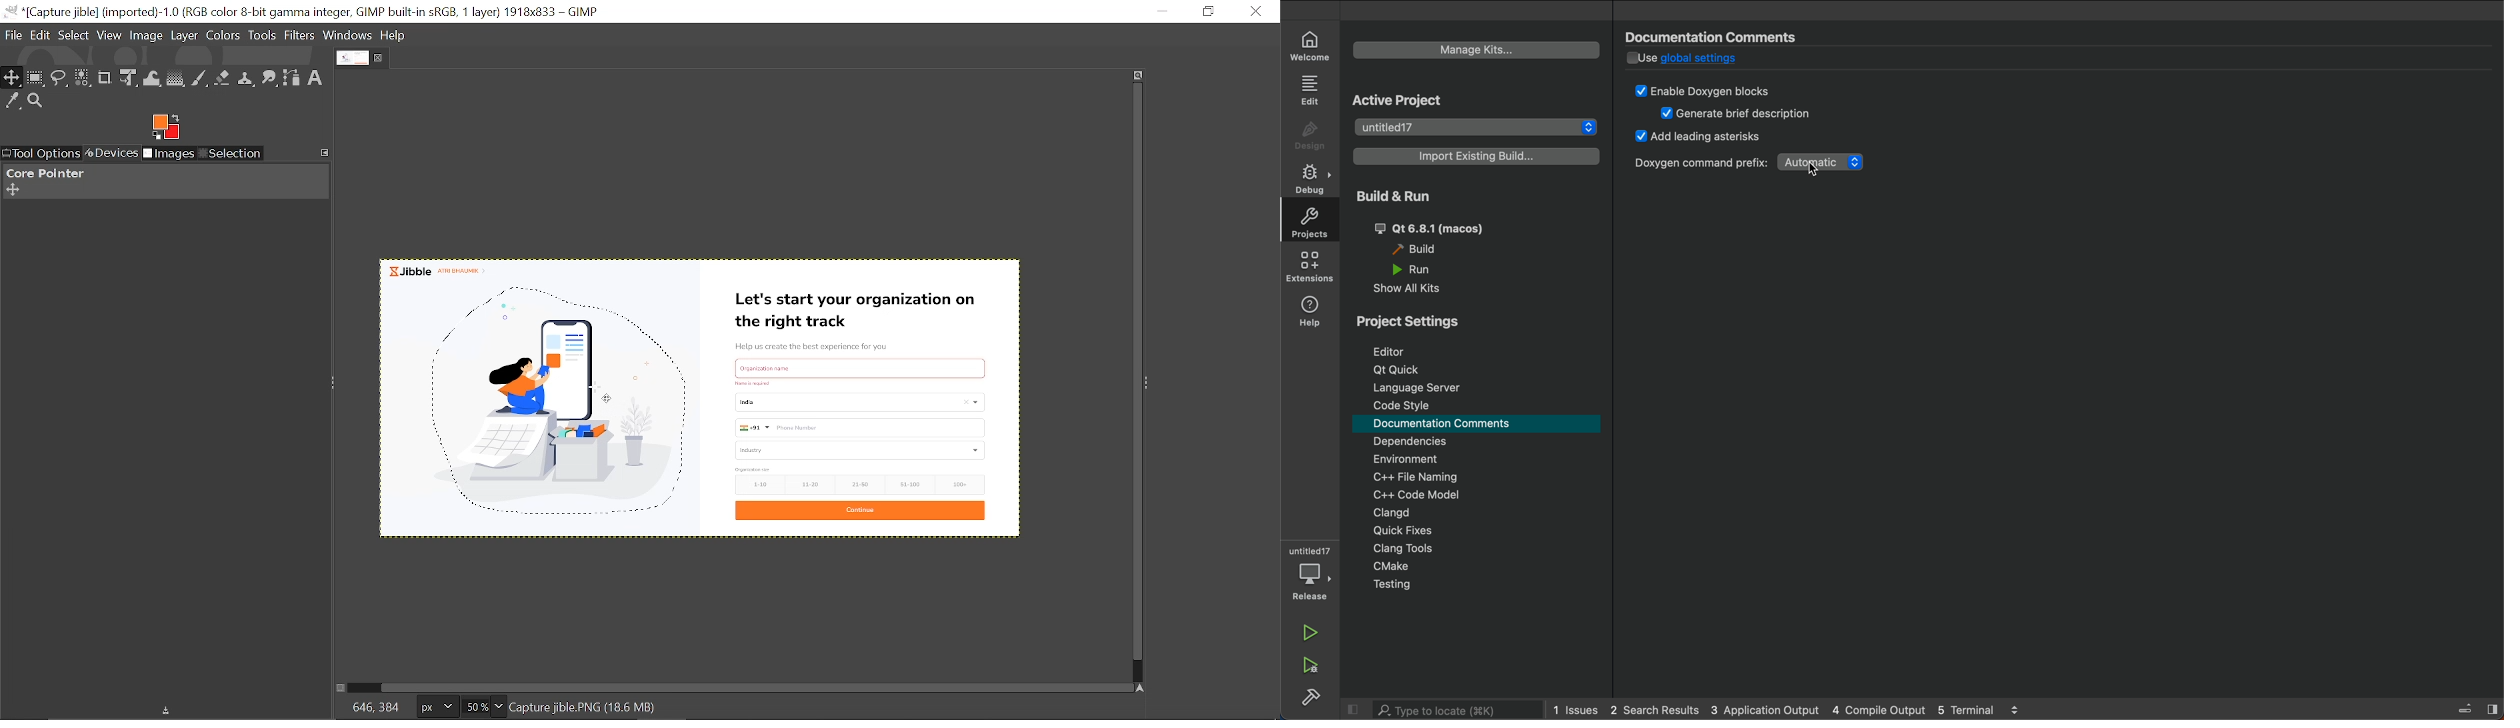 This screenshot has width=2520, height=728. What do you see at coordinates (1478, 198) in the screenshot?
I see `build and run` at bounding box center [1478, 198].